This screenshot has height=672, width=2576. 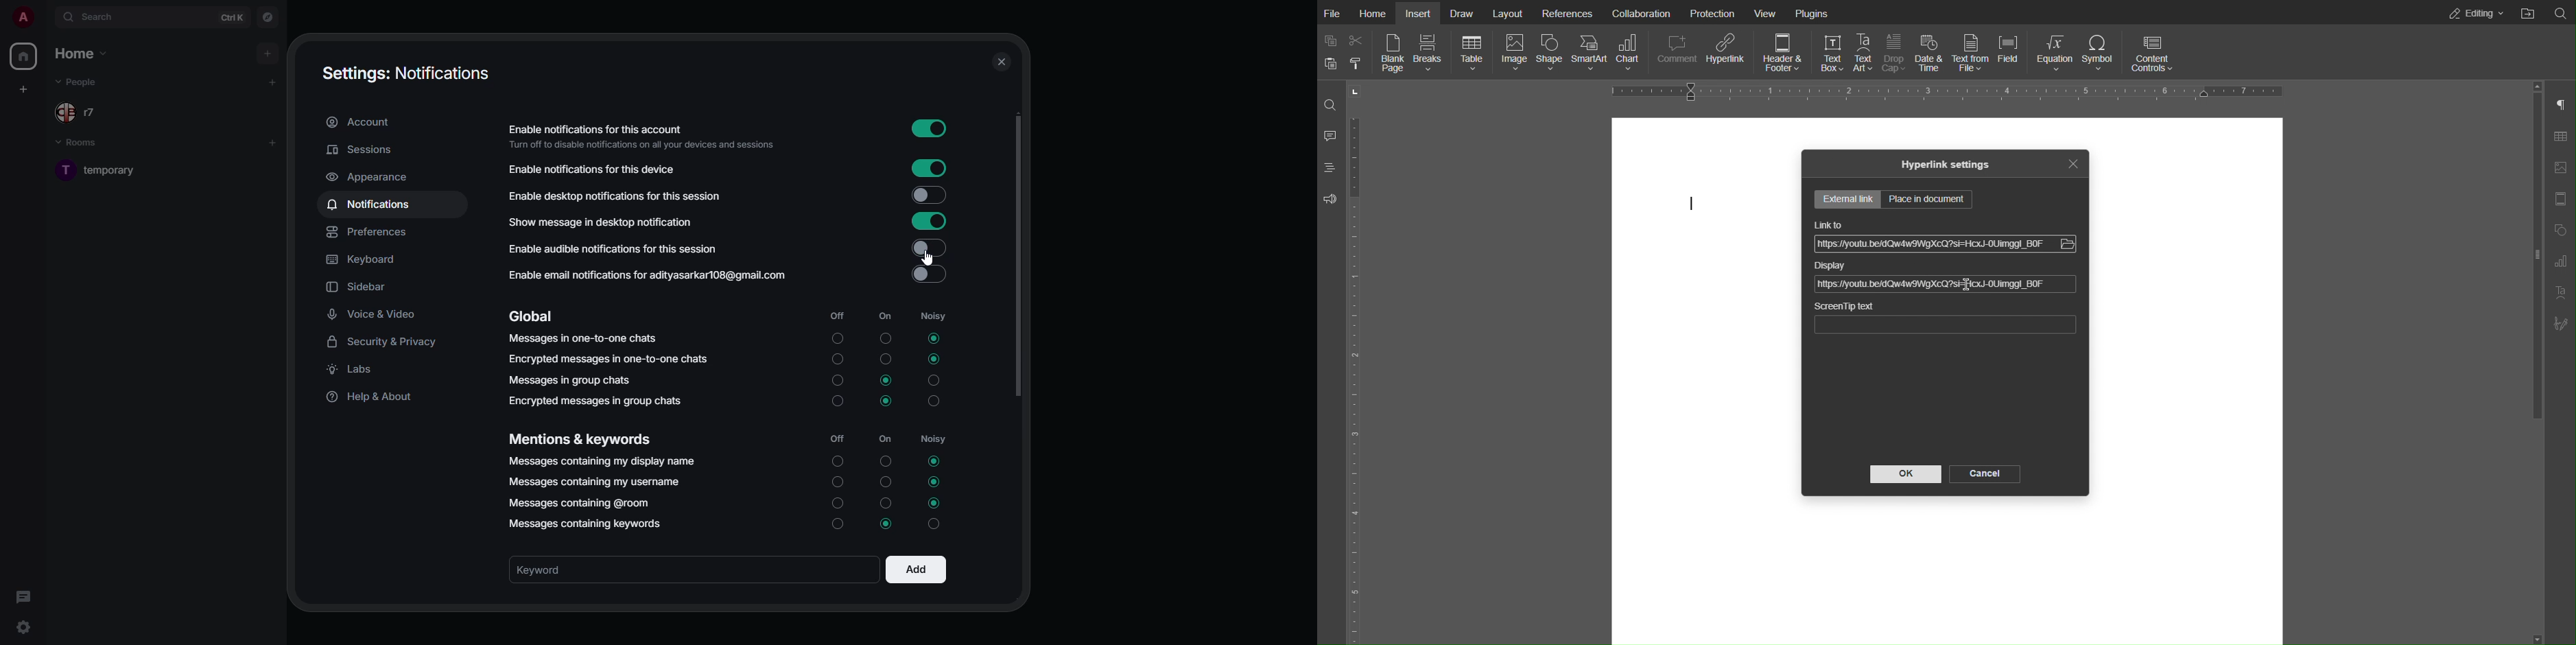 I want to click on threads, so click(x=22, y=595).